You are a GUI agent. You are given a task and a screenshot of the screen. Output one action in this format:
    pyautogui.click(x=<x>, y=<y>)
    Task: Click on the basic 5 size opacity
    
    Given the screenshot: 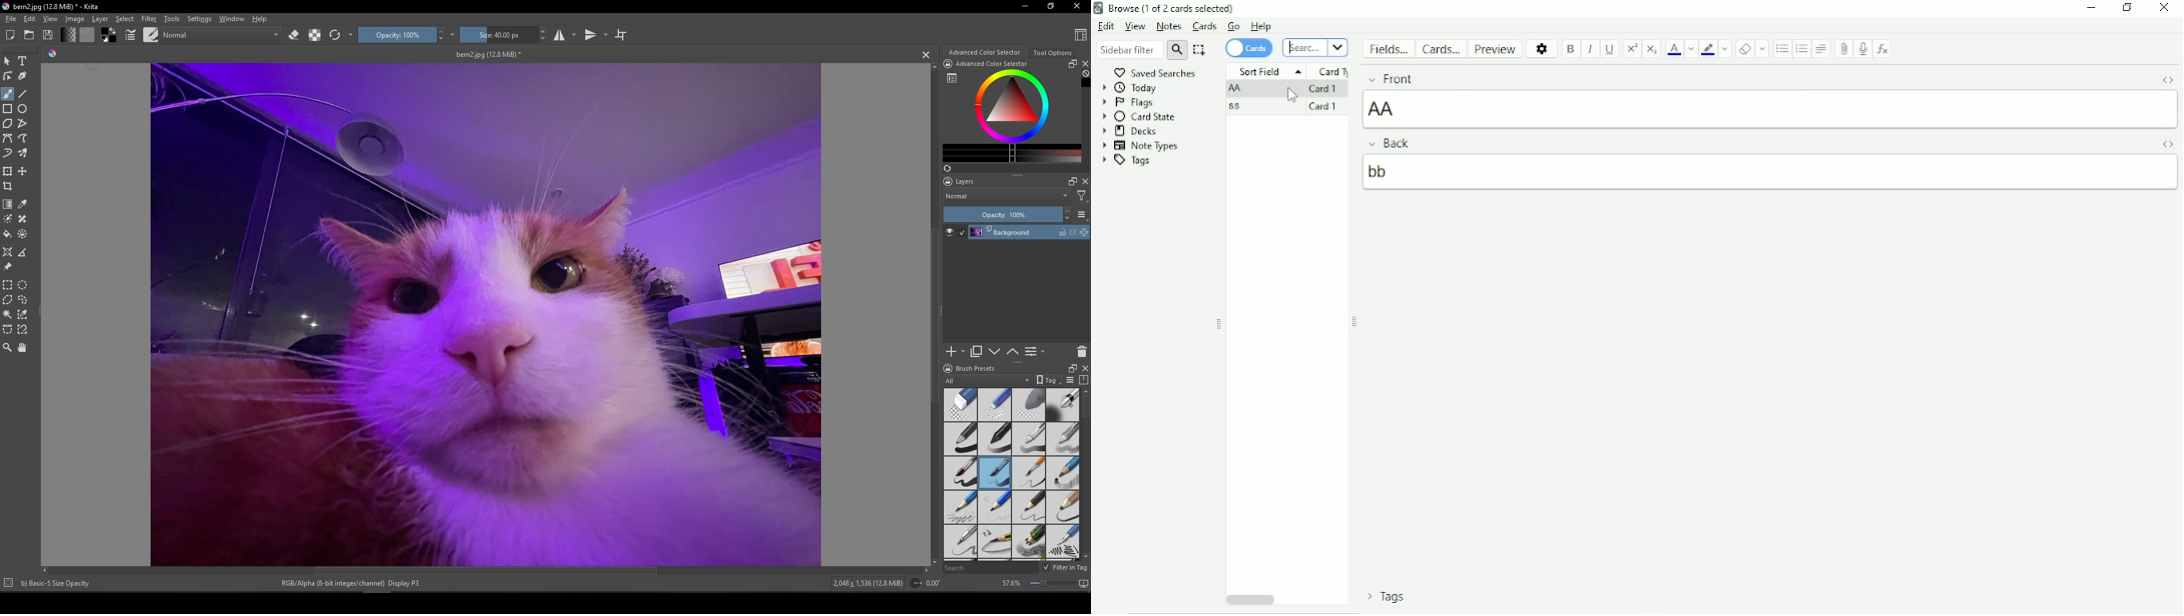 What is the action you would take?
    pyautogui.click(x=57, y=584)
    